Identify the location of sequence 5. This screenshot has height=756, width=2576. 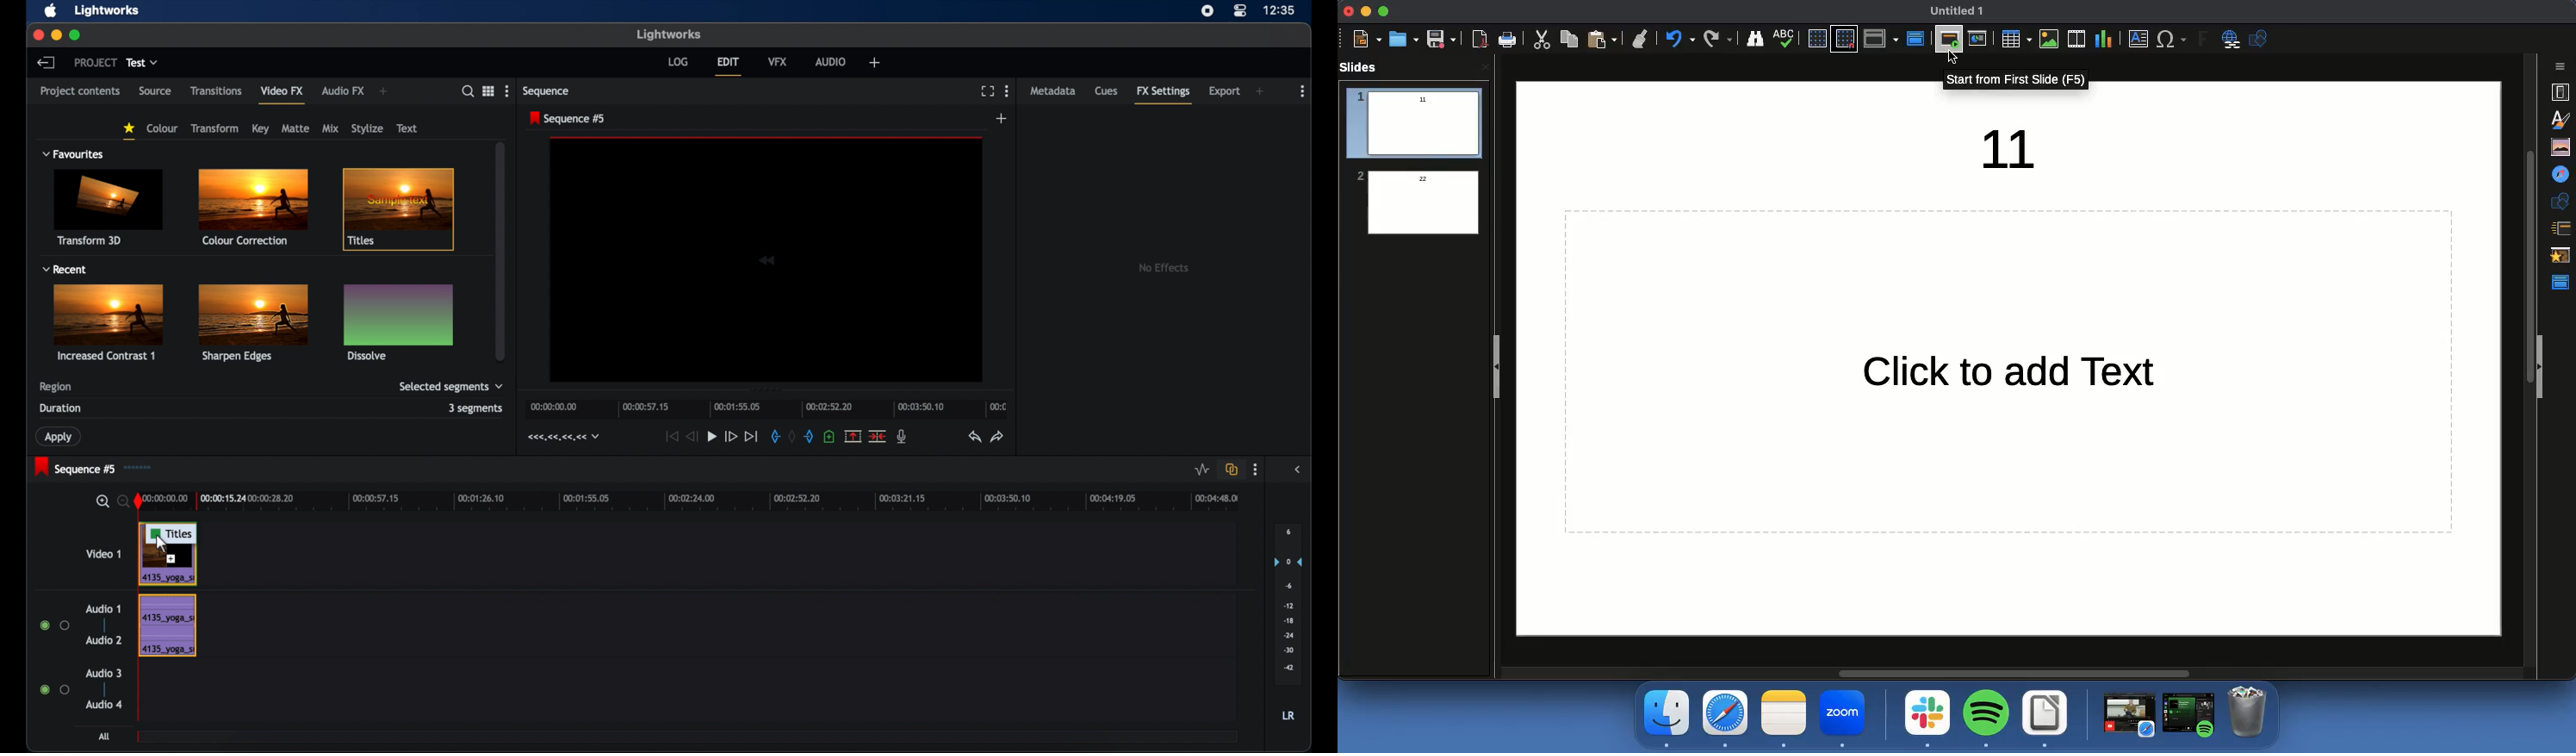
(75, 467).